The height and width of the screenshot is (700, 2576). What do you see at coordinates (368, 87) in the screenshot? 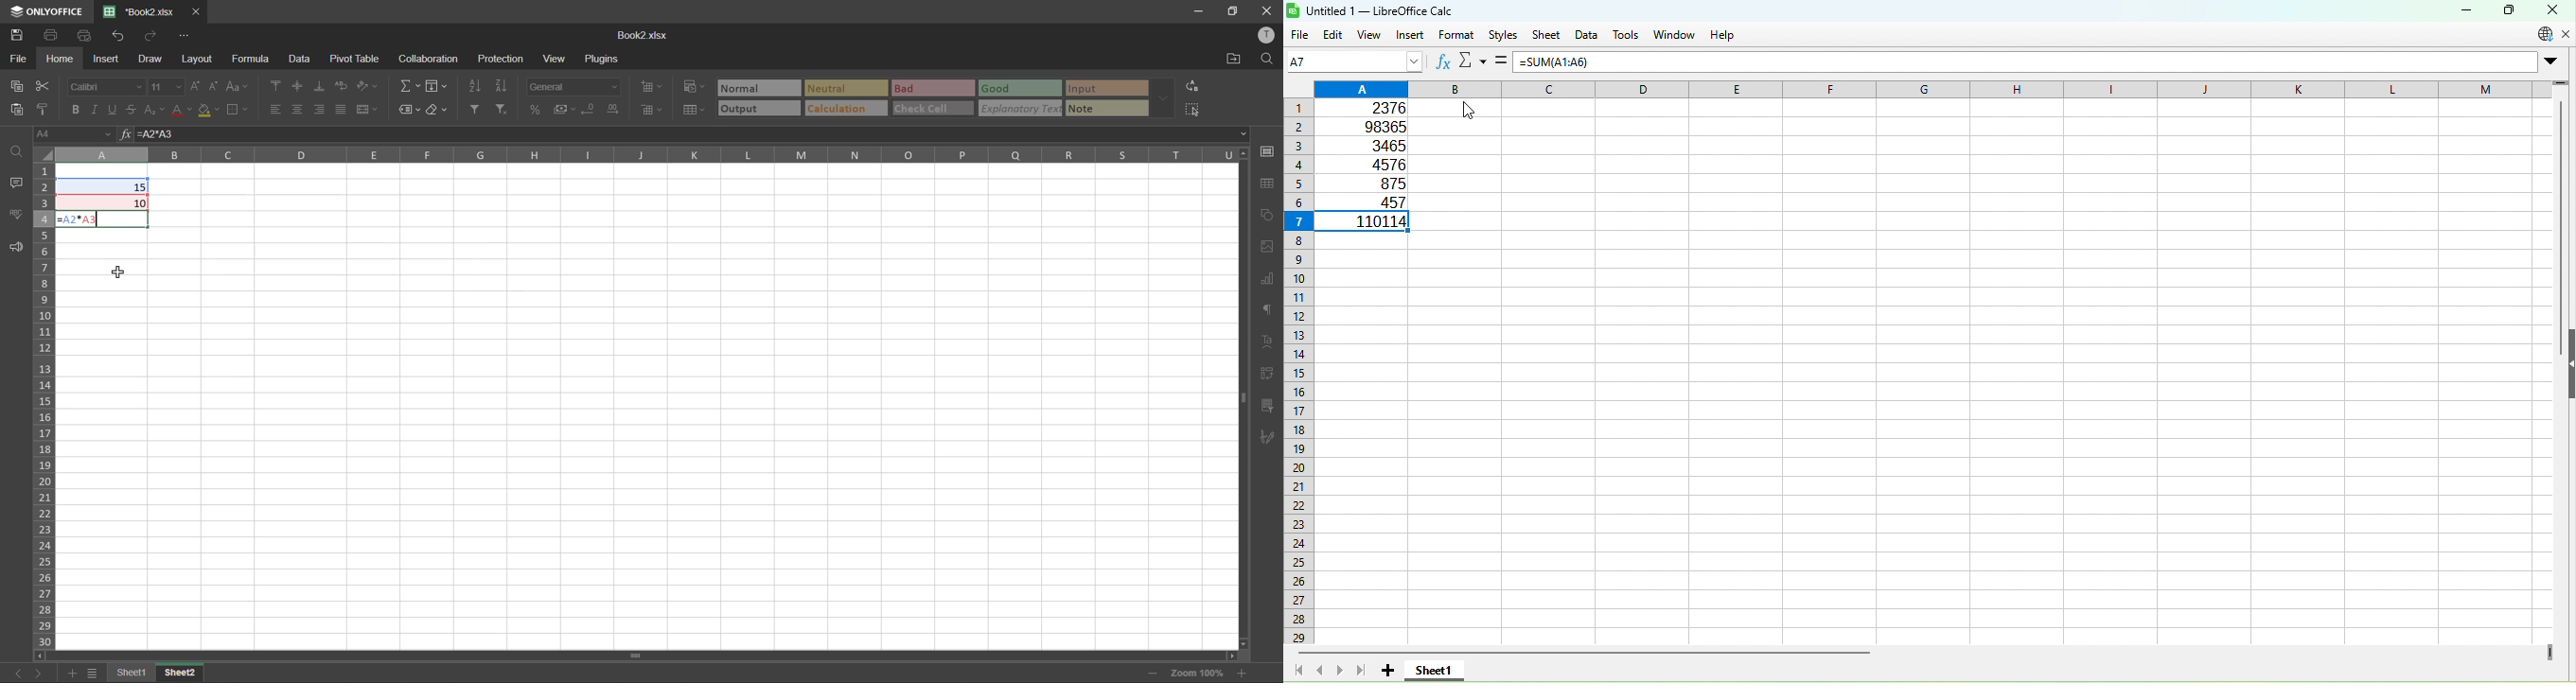
I see `orientation` at bounding box center [368, 87].